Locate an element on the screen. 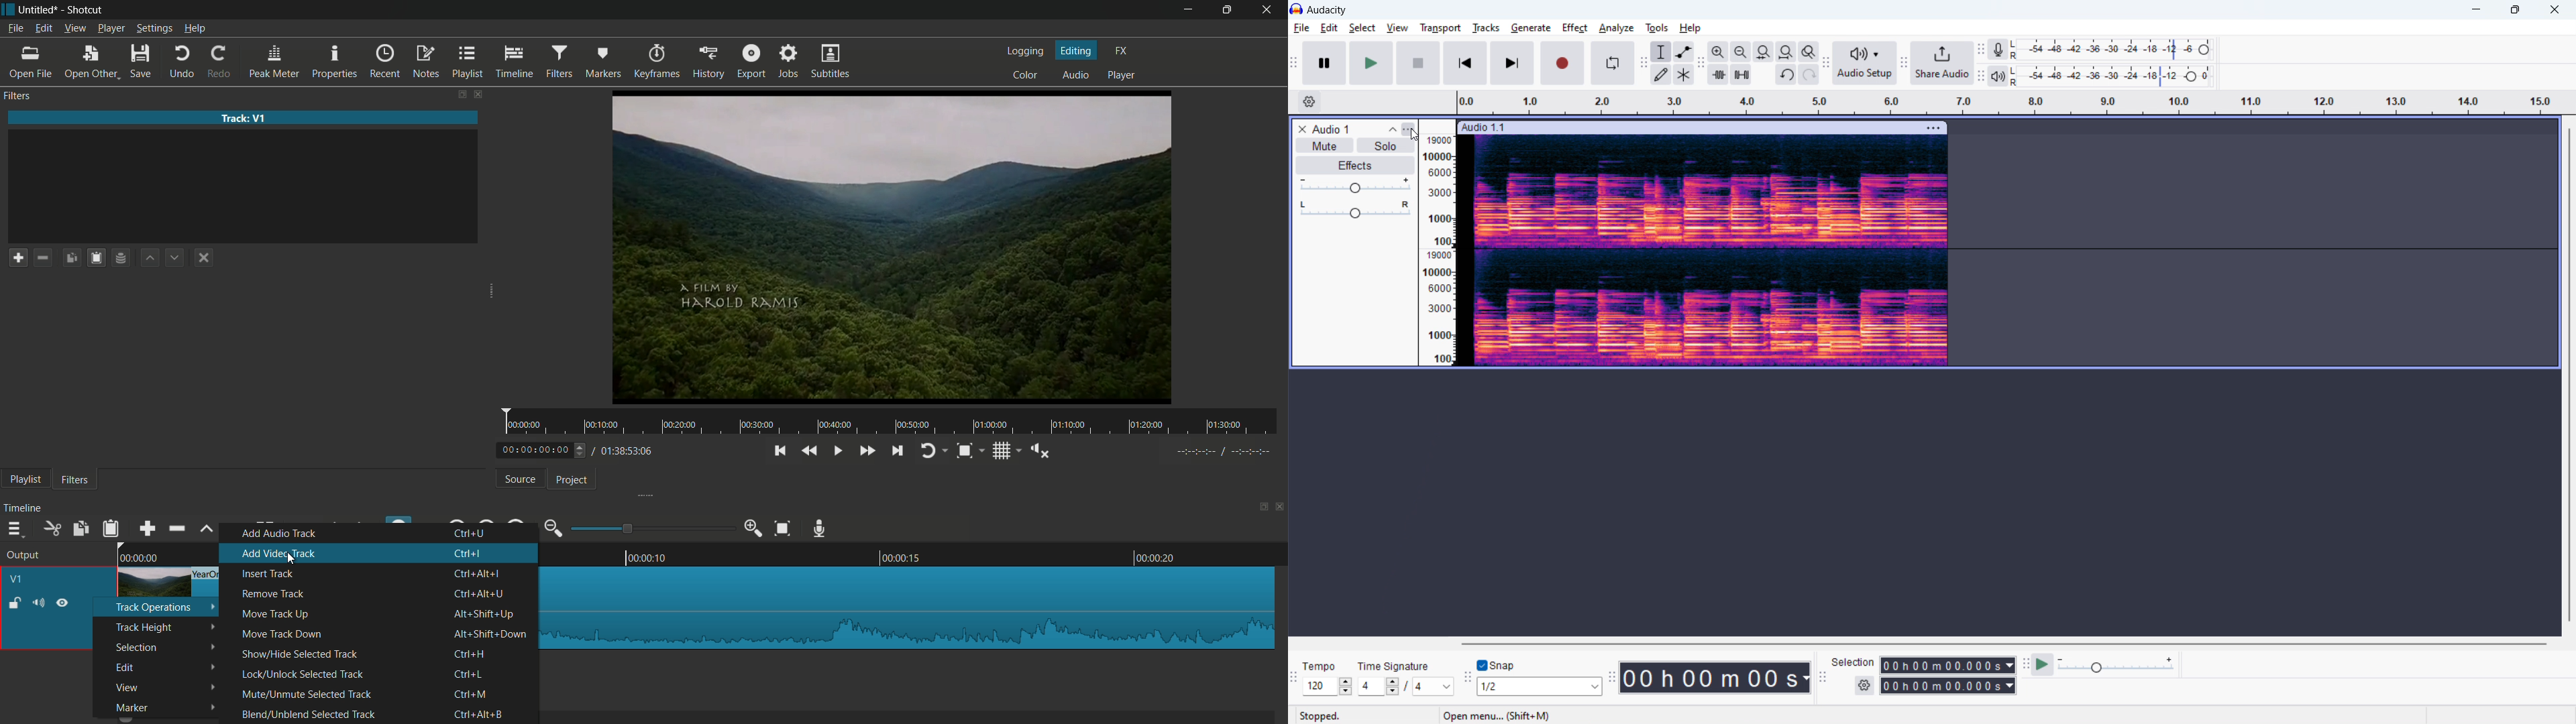 This screenshot has width=2576, height=728. recent is located at coordinates (386, 62).